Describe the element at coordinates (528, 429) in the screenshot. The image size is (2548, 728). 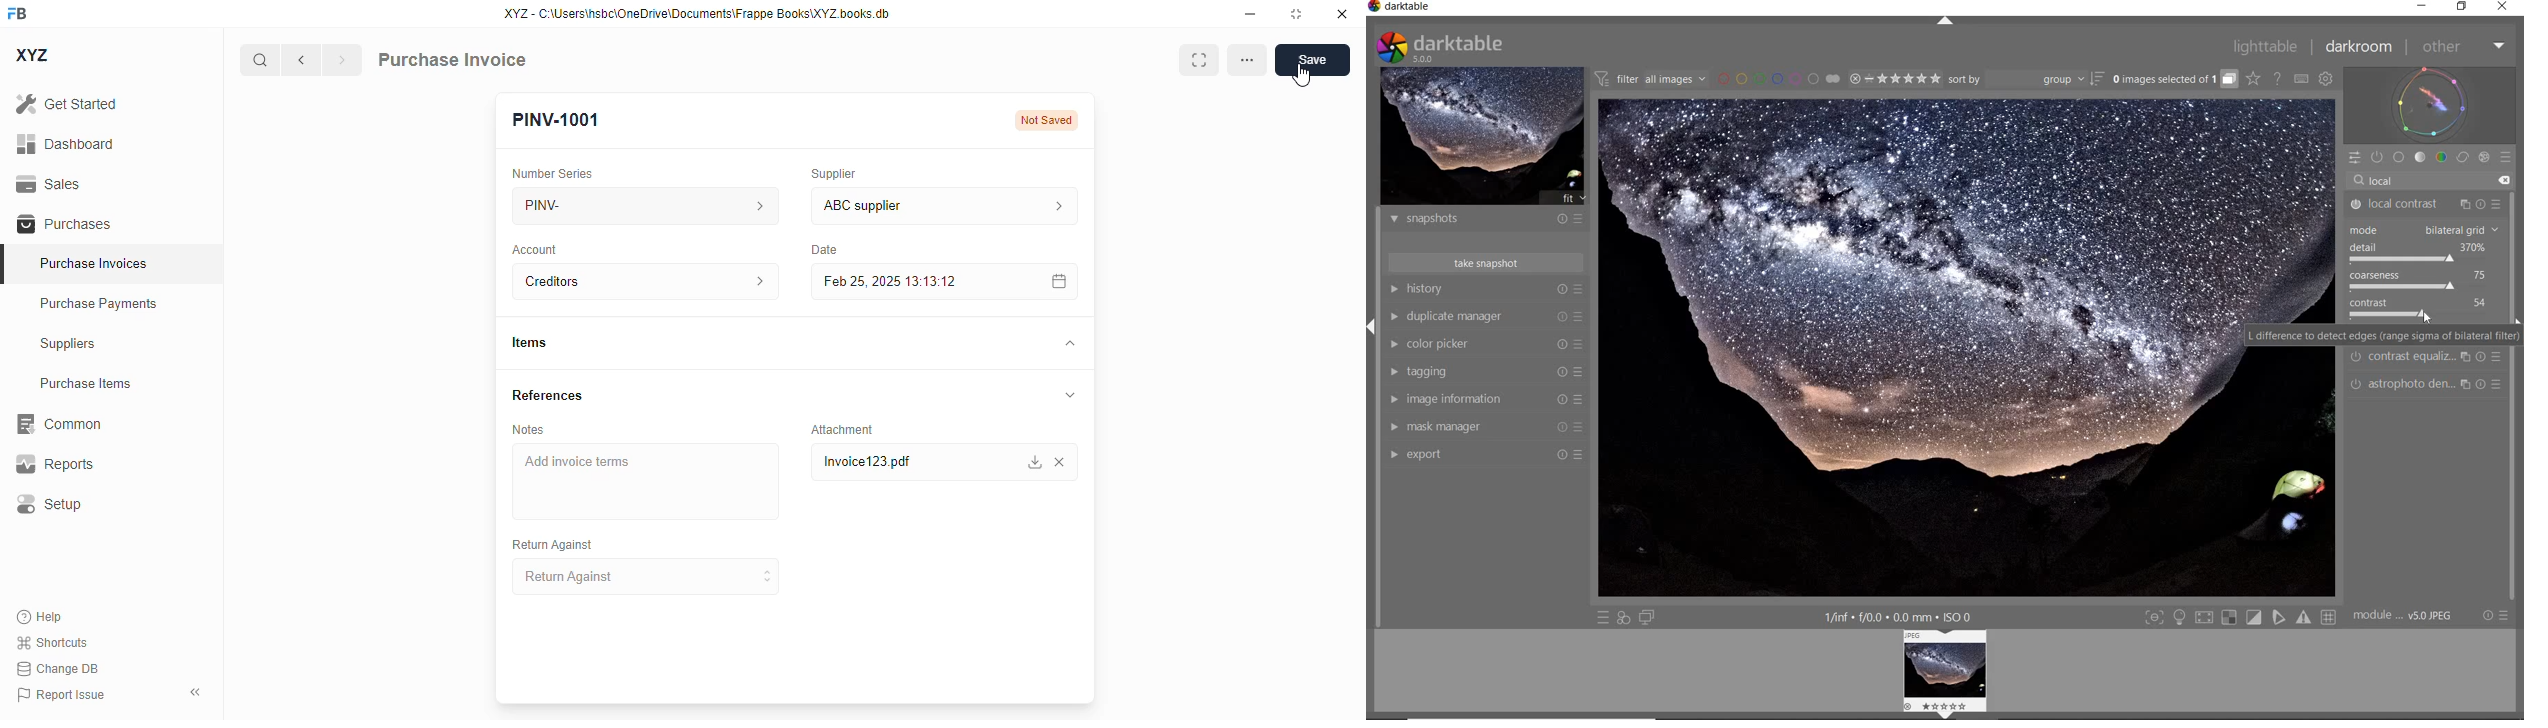
I see `notes` at that location.